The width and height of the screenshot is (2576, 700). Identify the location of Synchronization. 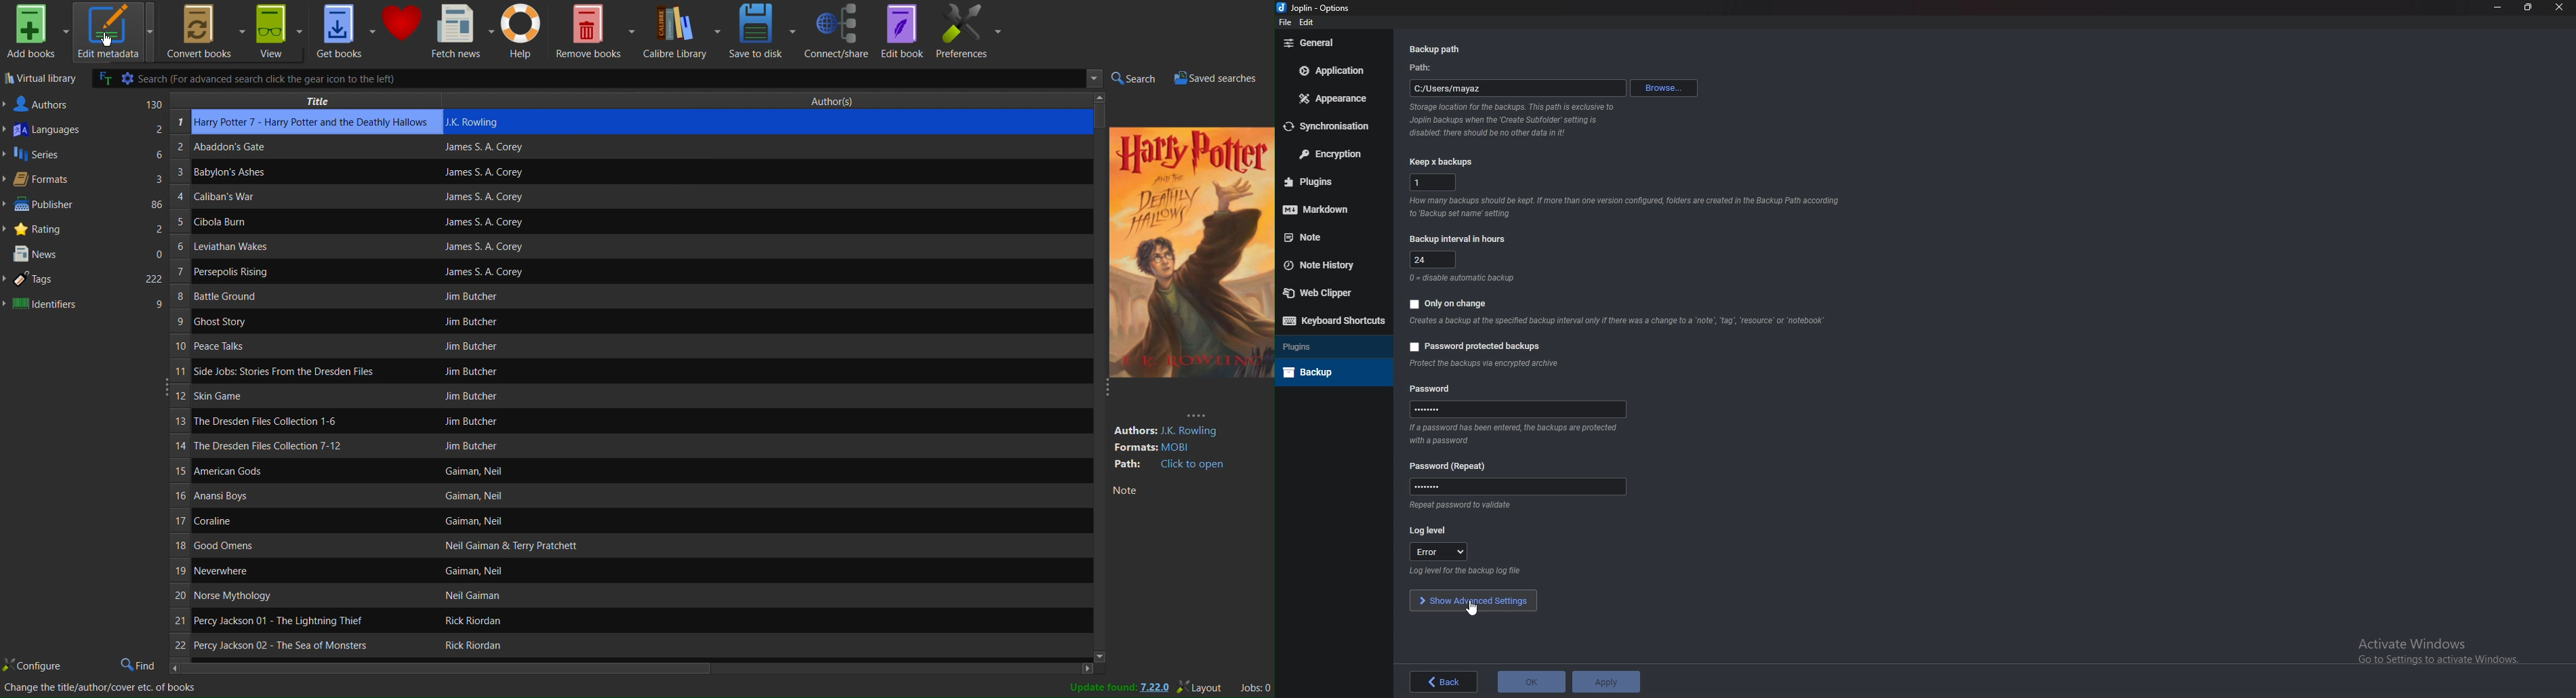
(1328, 127).